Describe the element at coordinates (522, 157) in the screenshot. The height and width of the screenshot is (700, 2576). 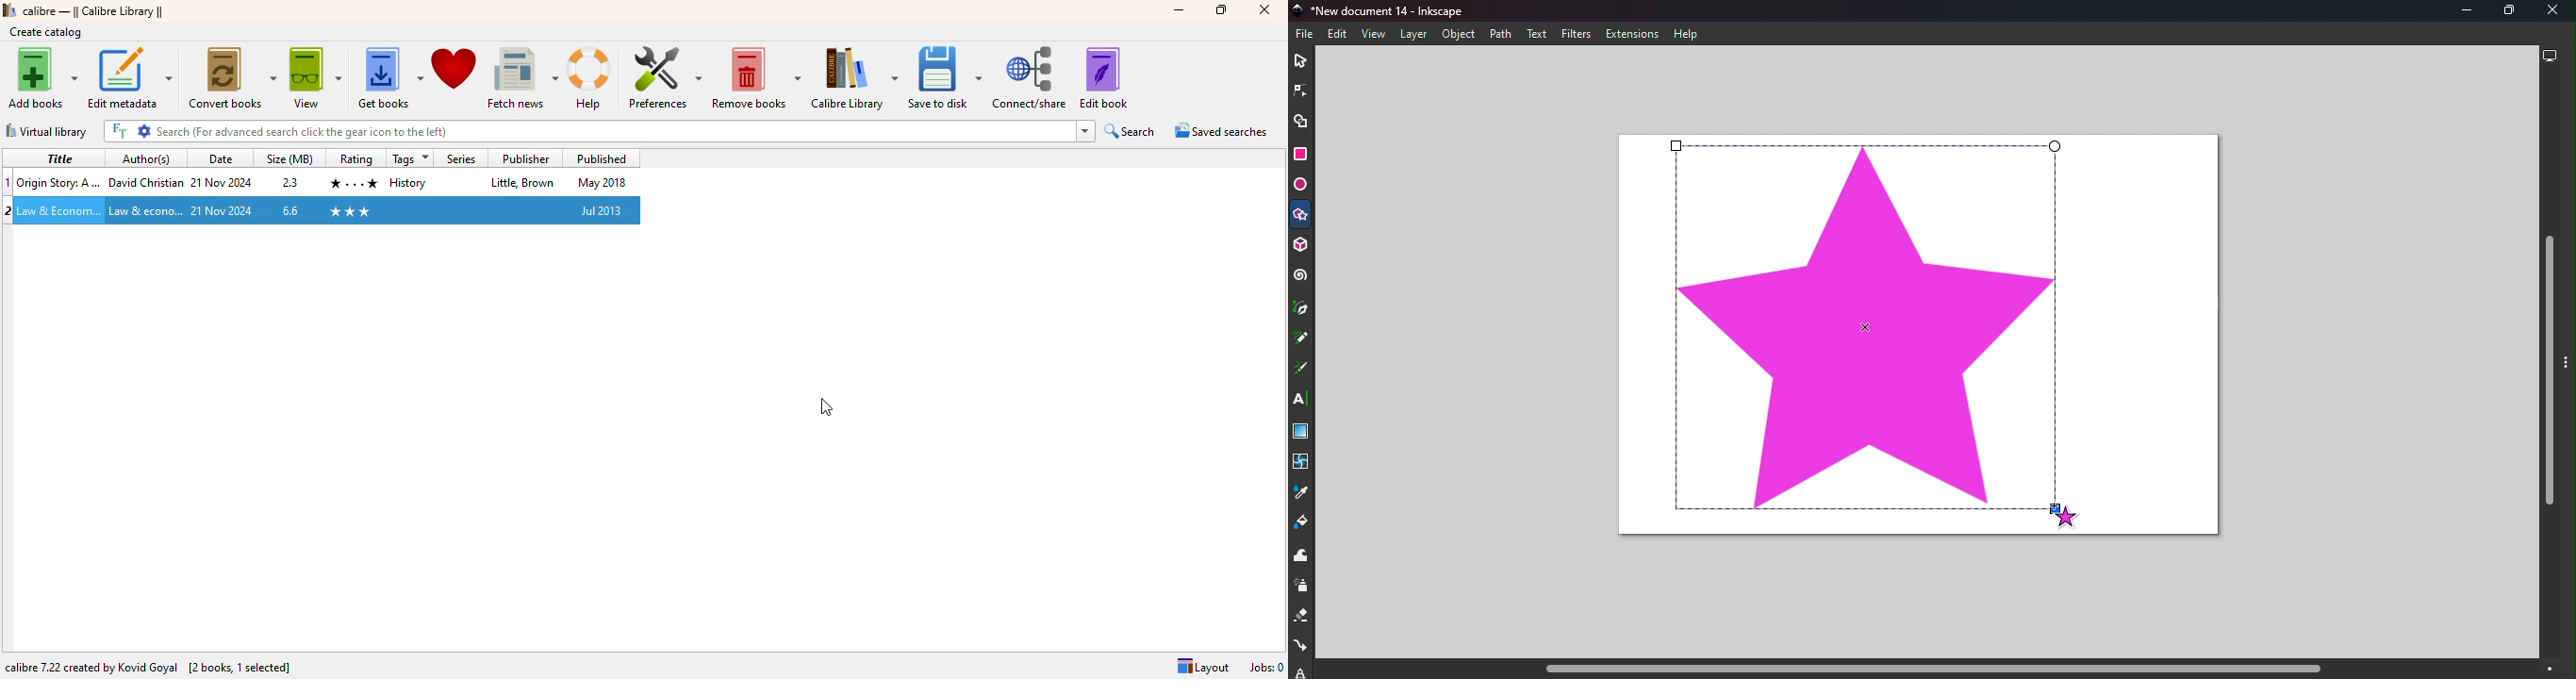
I see `publisher` at that location.